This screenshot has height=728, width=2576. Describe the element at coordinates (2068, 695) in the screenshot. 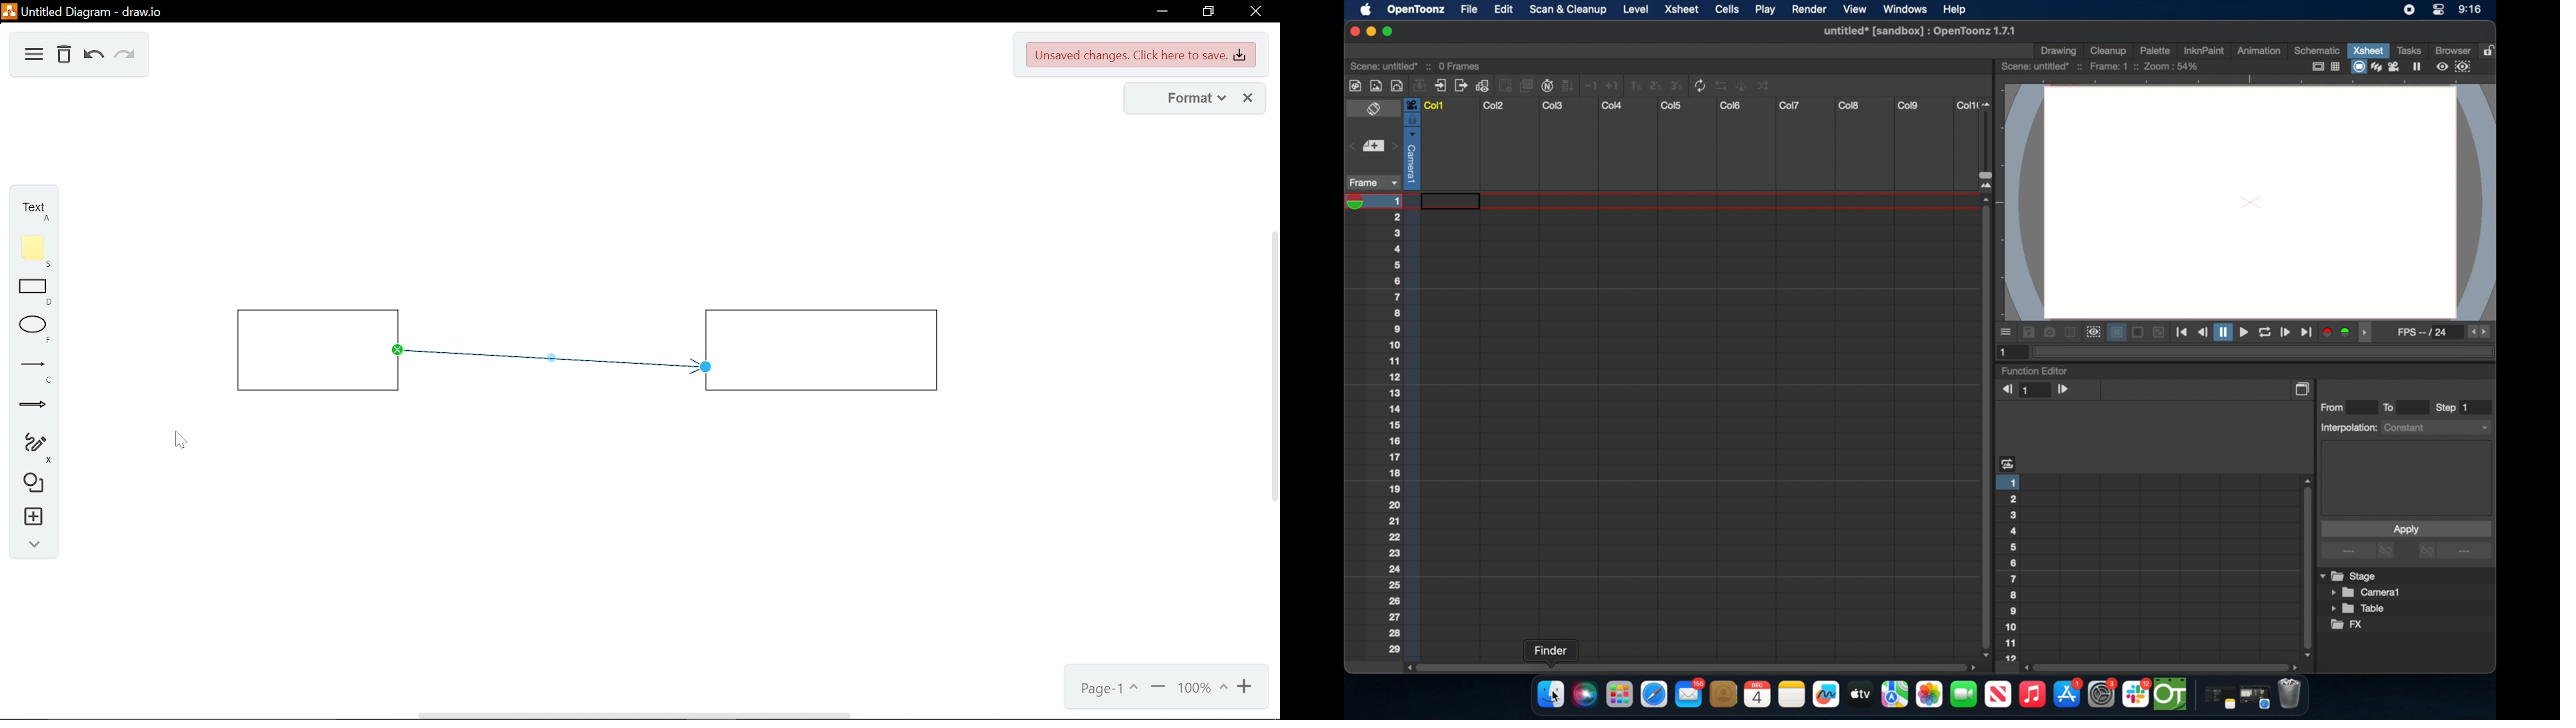

I see `appstore` at that location.